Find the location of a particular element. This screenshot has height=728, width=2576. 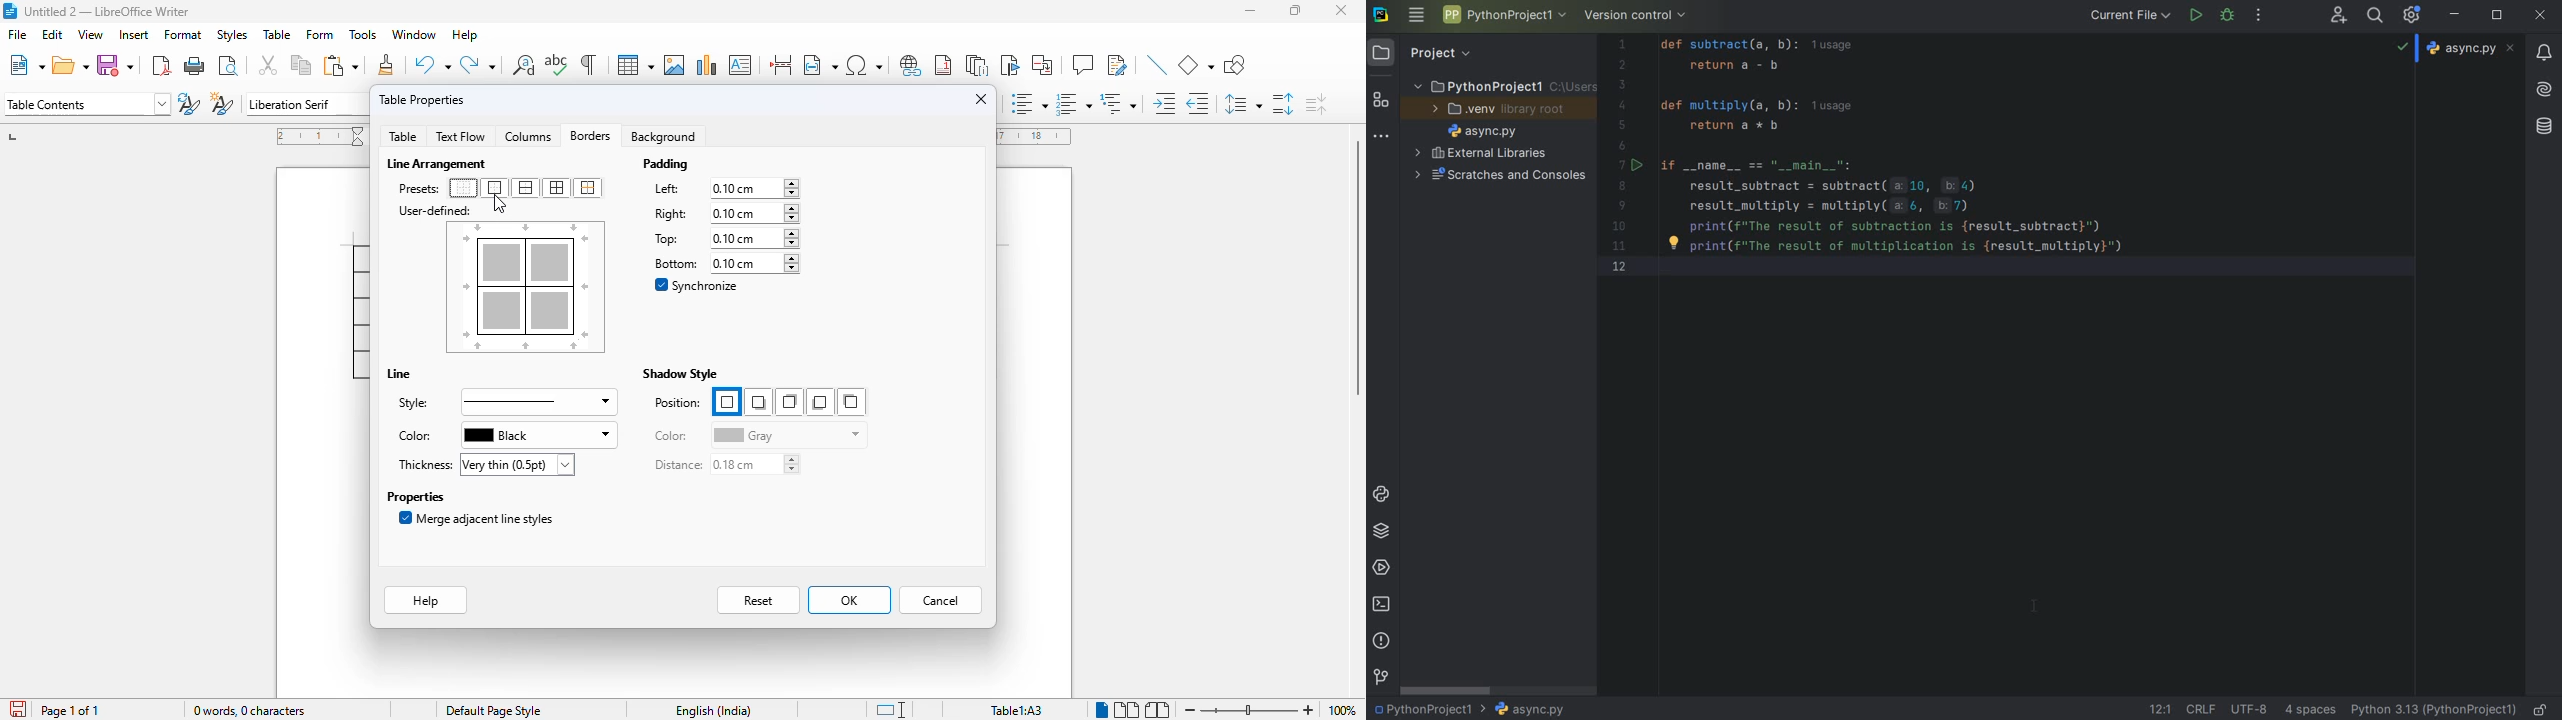

RESTORE DOWN is located at coordinates (2498, 13).